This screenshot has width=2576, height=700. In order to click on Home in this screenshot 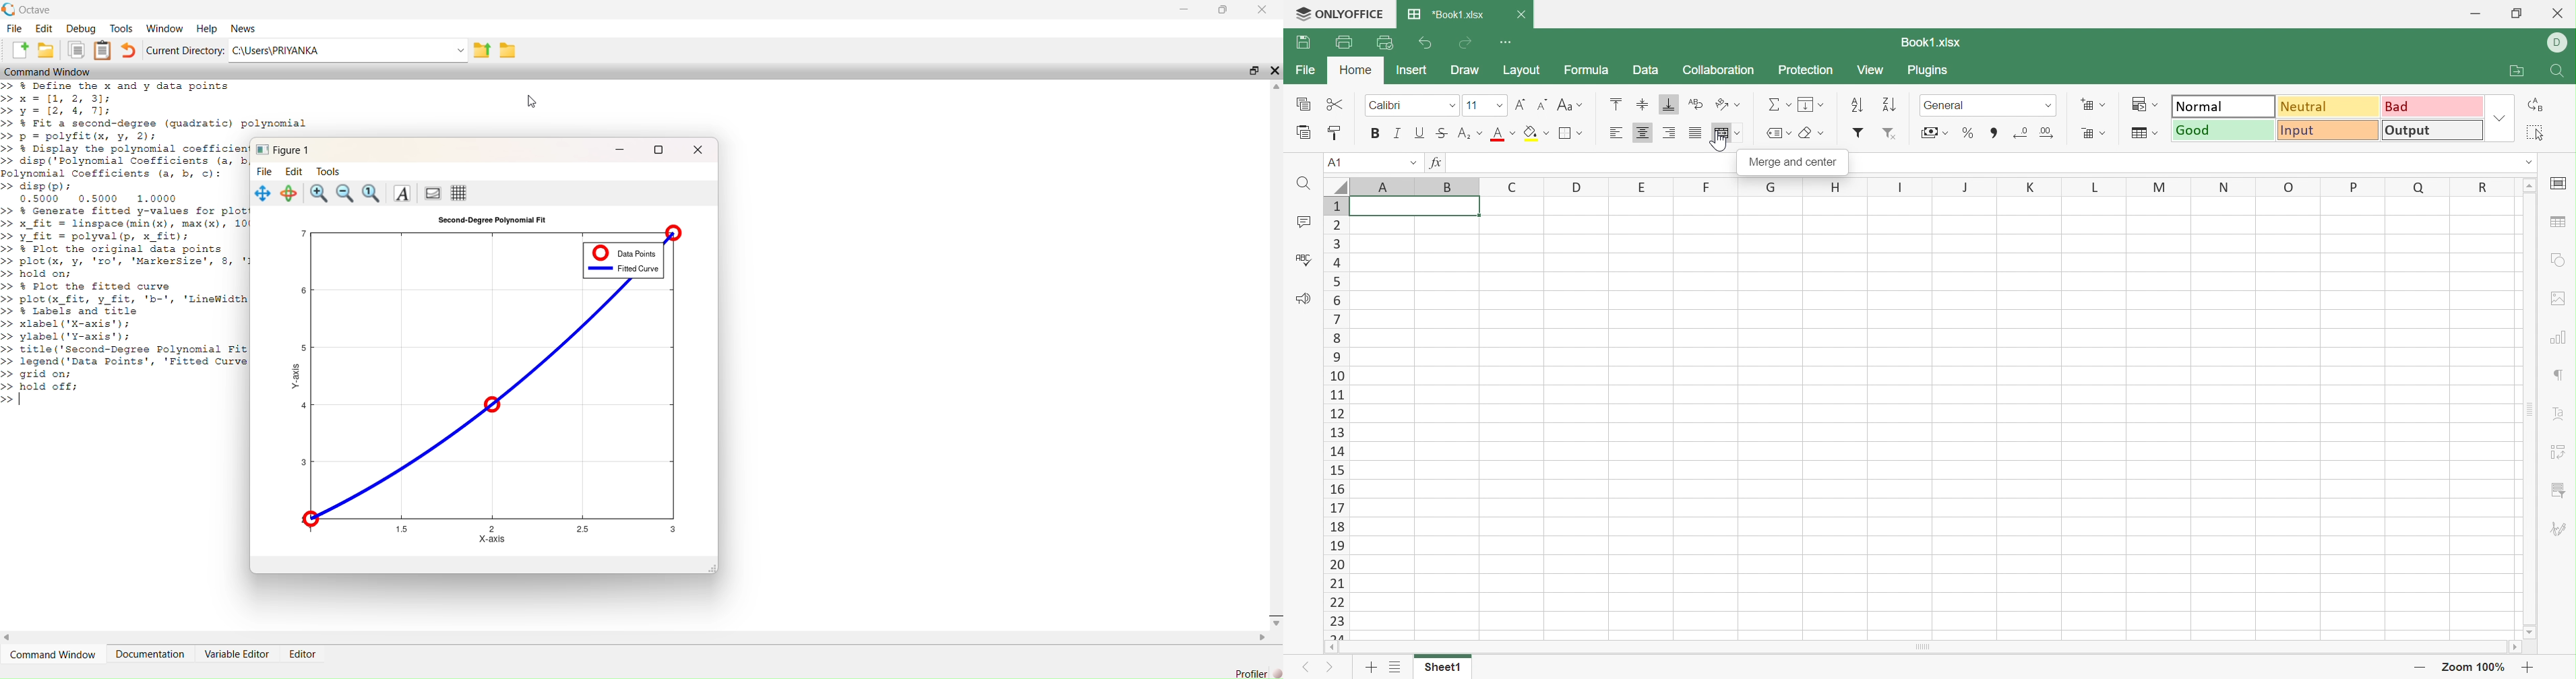, I will do `click(1359, 71)`.